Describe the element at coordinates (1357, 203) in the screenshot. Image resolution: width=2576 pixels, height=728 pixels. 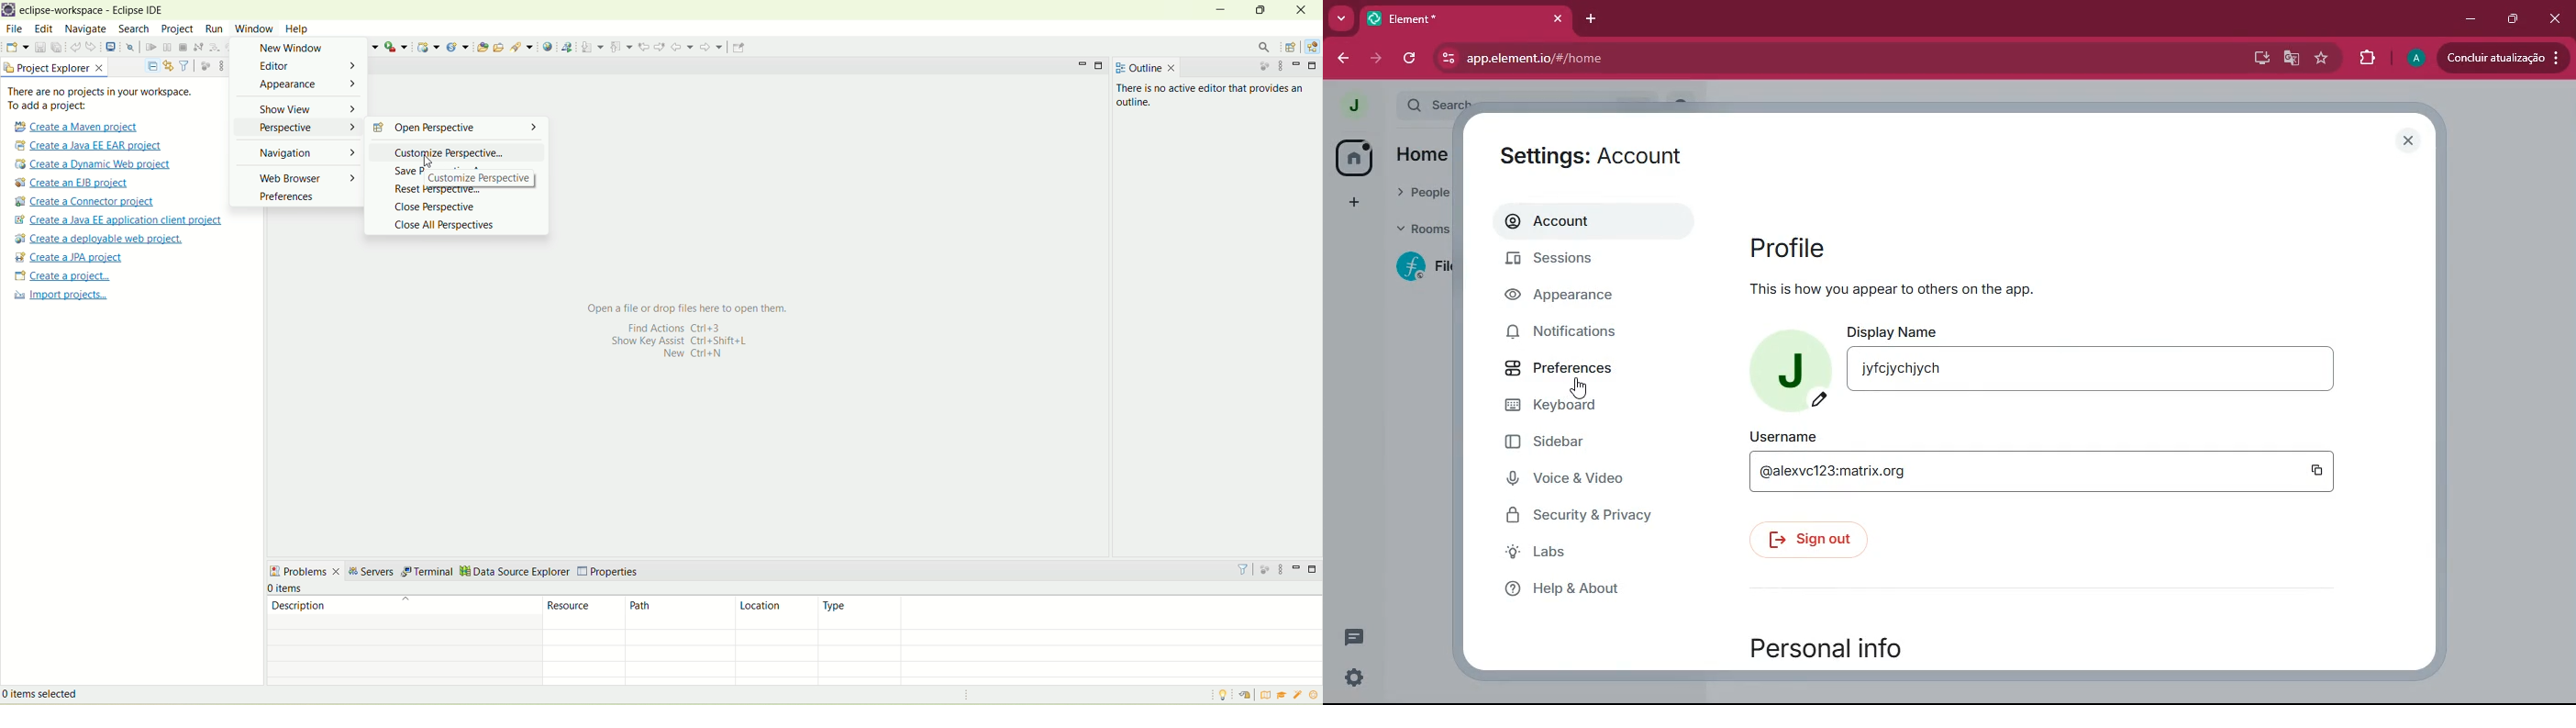
I see `add` at that location.